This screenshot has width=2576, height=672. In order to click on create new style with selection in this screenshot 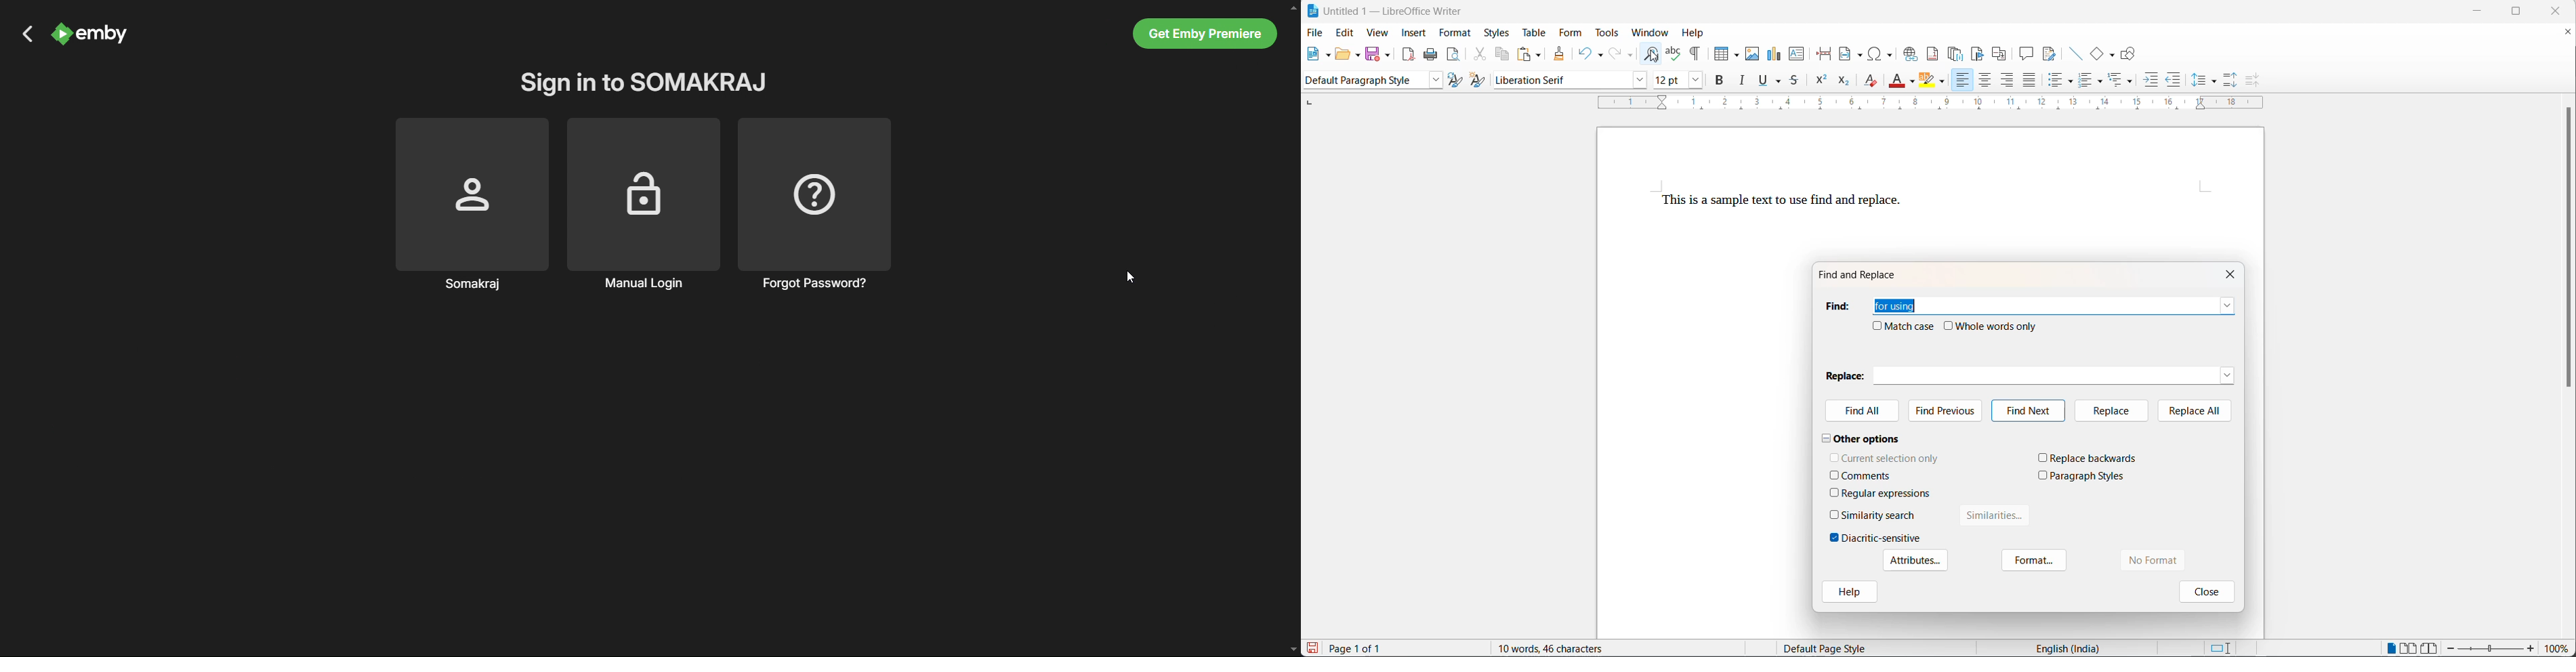, I will do `click(1480, 80)`.